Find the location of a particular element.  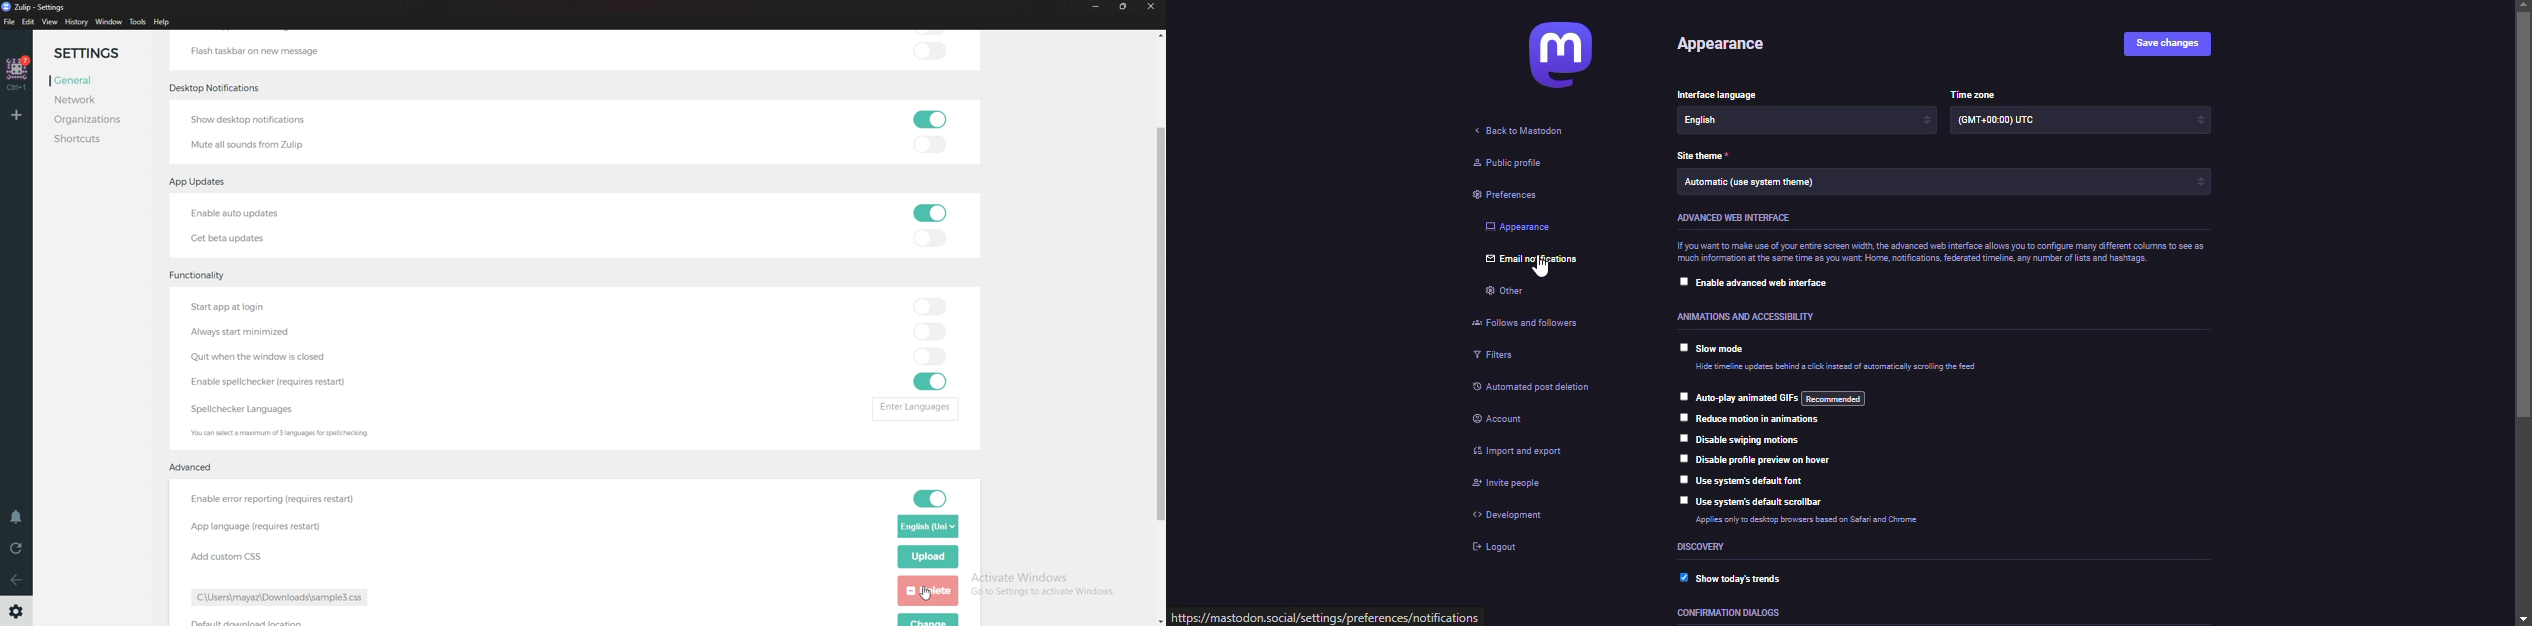

development is located at coordinates (1503, 515).